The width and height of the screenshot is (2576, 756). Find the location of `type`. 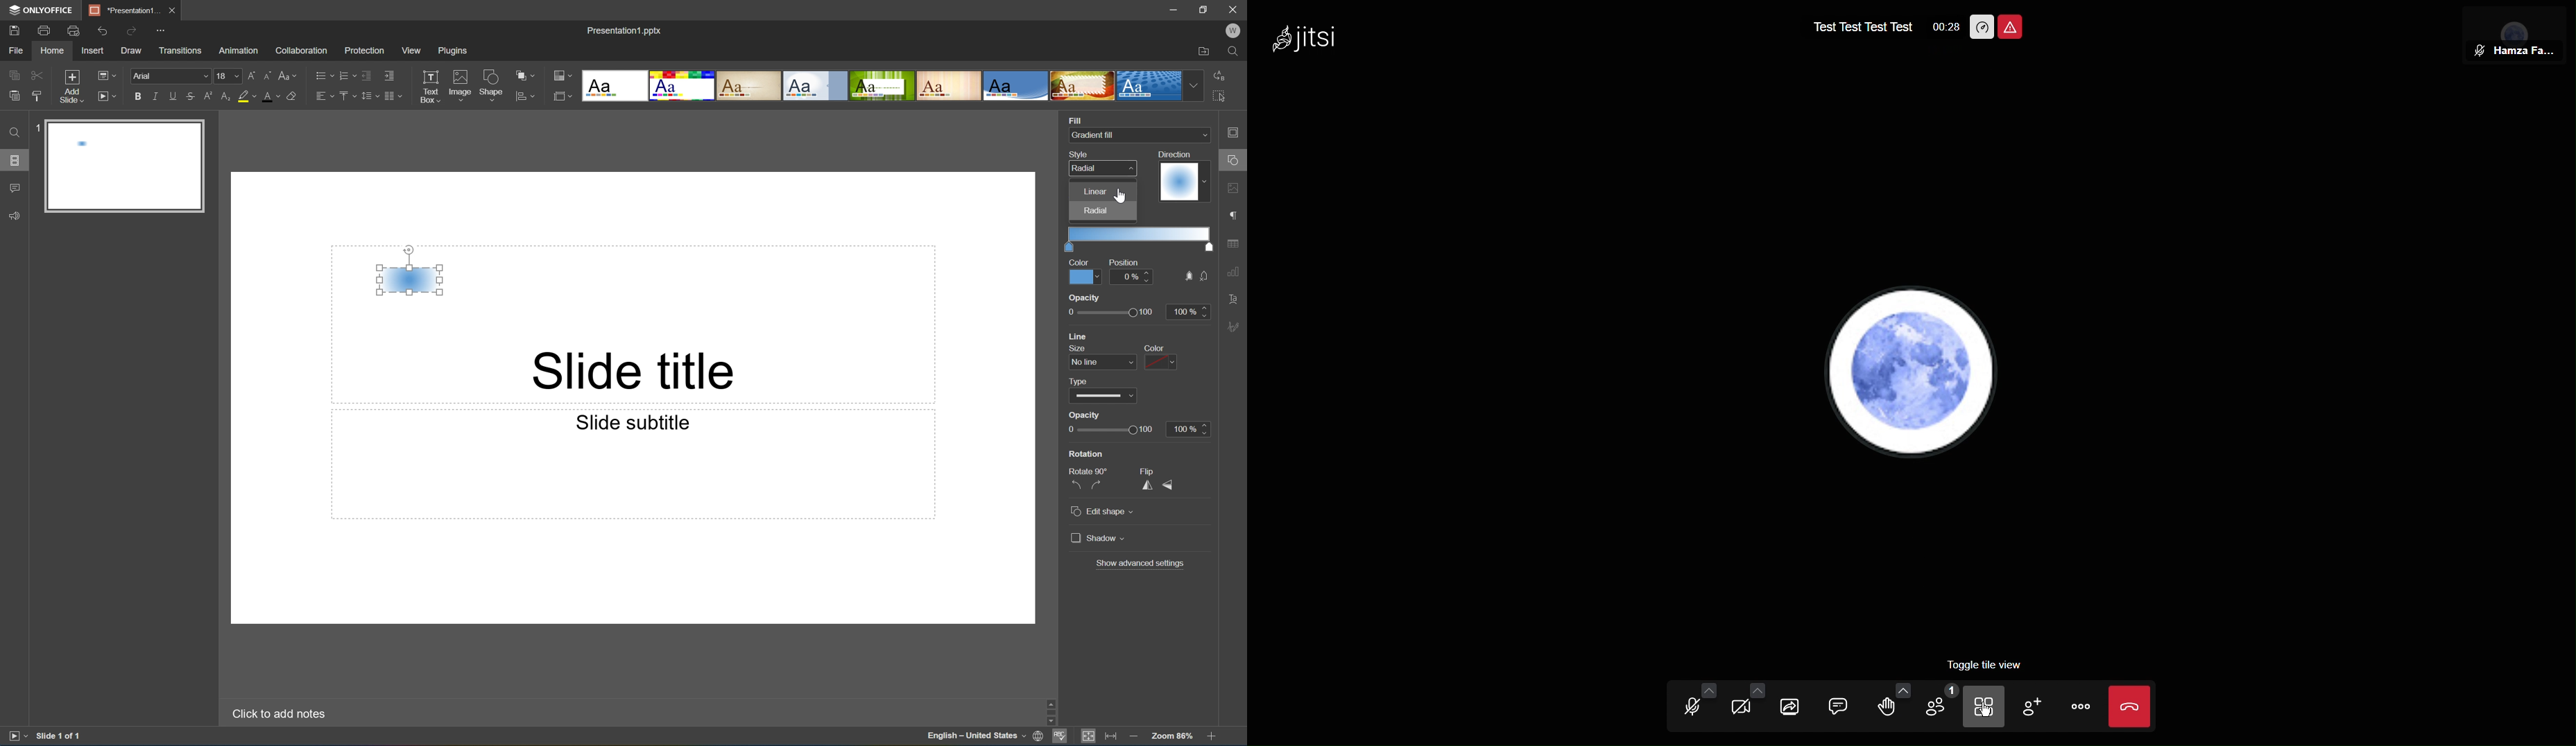

type is located at coordinates (1082, 380).